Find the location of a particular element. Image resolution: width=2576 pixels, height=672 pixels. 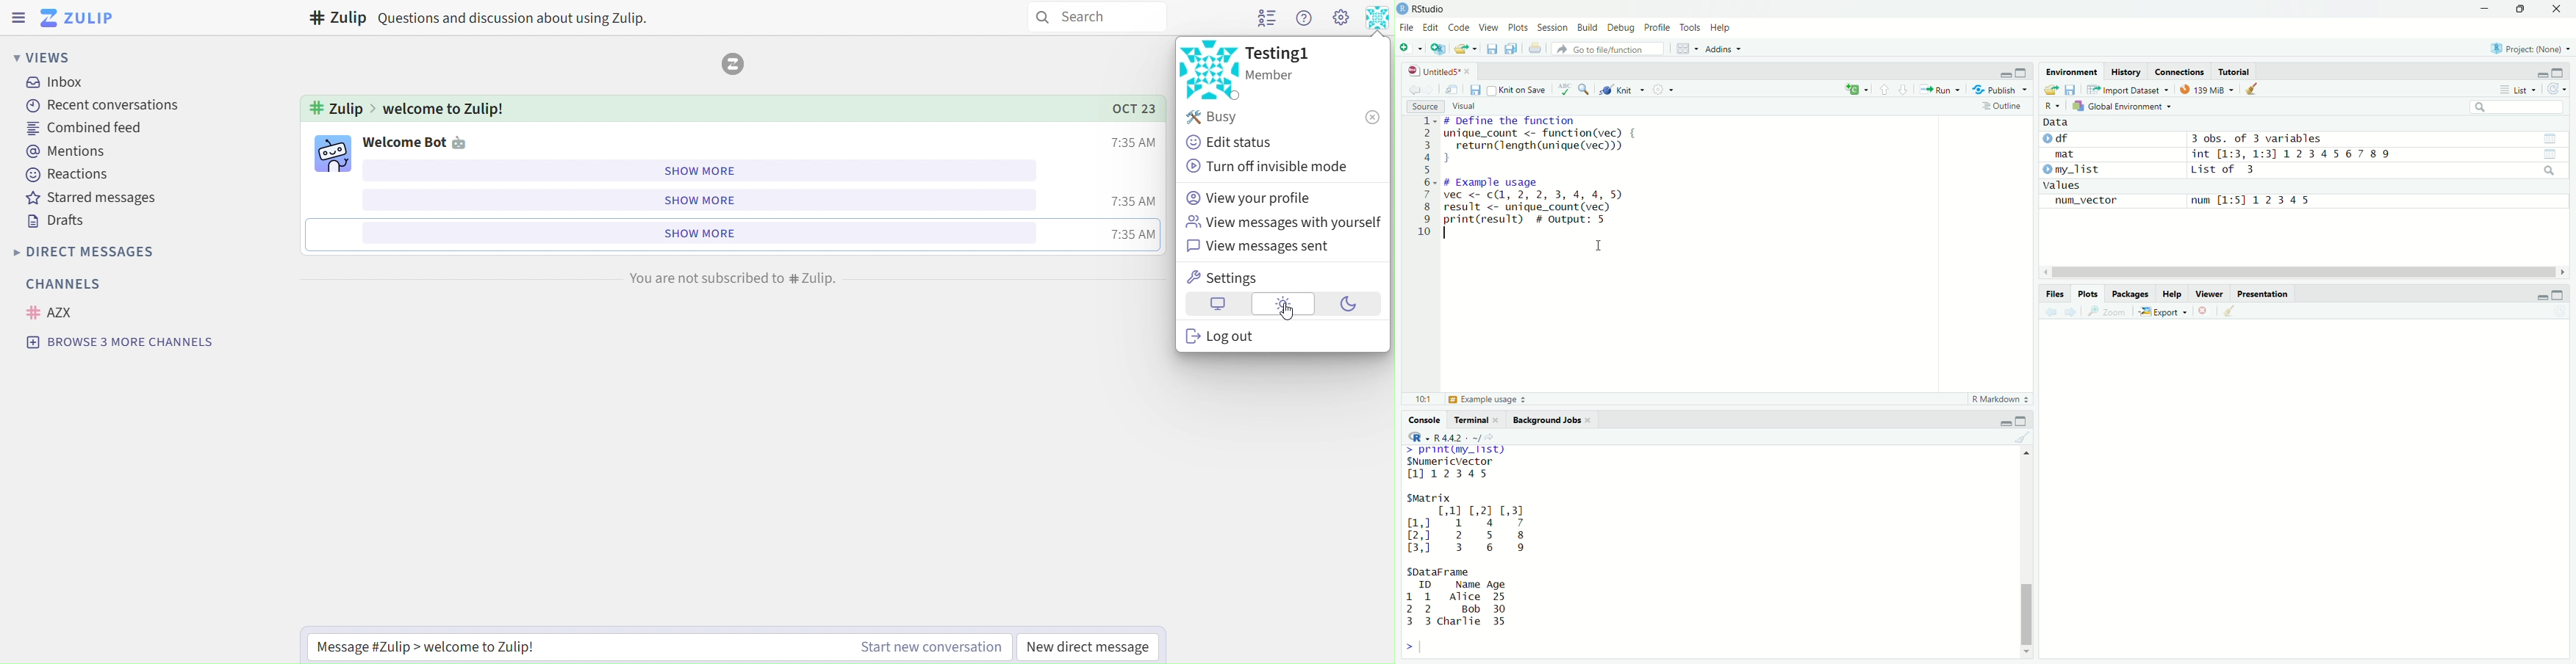

Project(None) is located at coordinates (2530, 49).